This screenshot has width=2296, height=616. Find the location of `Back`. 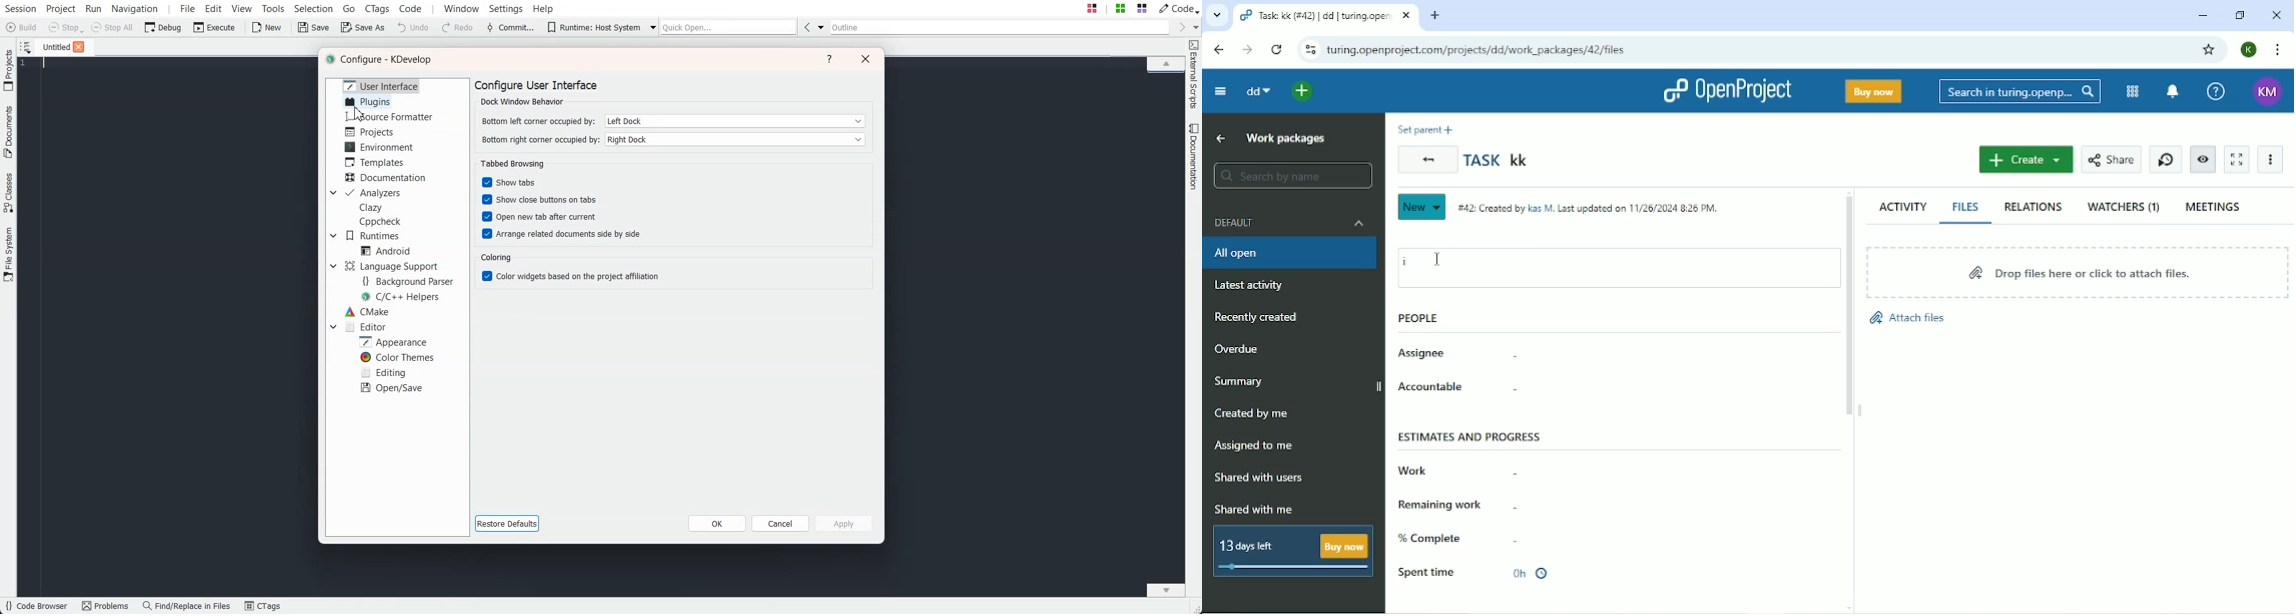

Back is located at coordinates (1427, 159).